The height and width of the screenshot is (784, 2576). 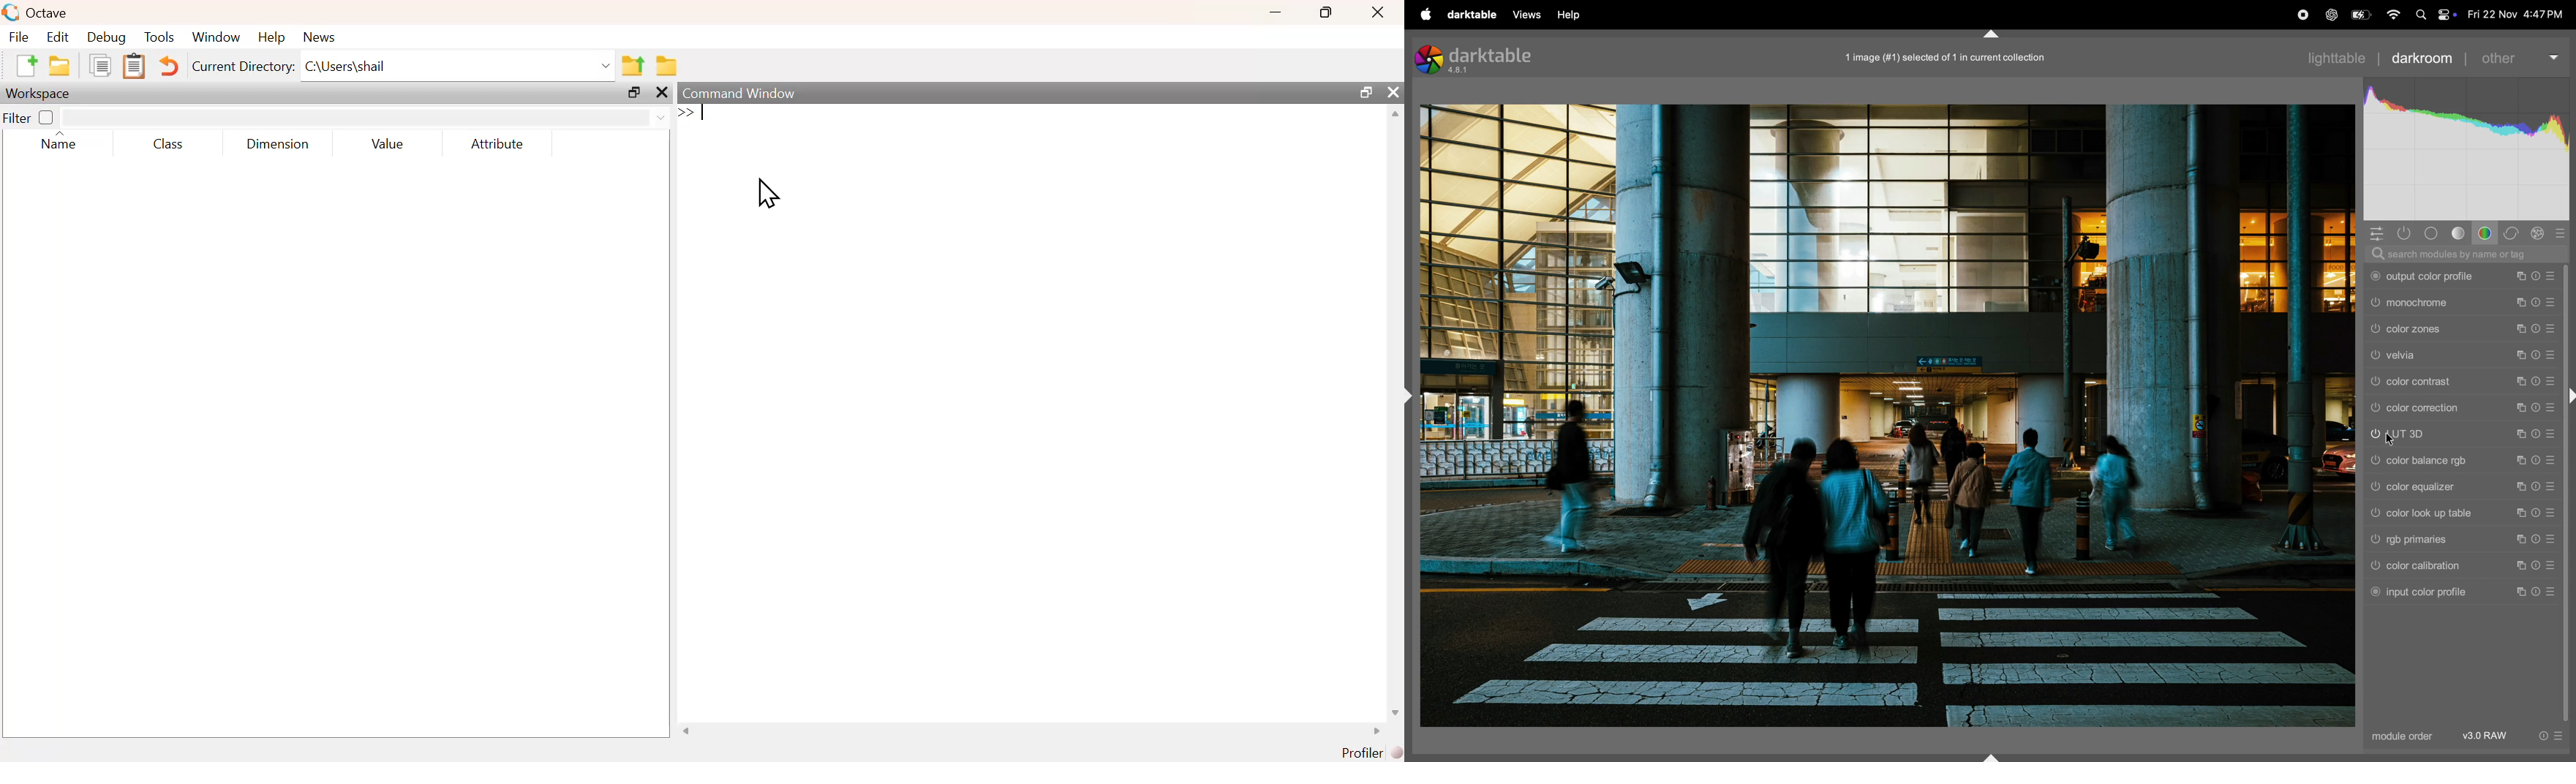 What do you see at coordinates (2437, 278) in the screenshot?
I see `out put color profiles` at bounding box center [2437, 278].